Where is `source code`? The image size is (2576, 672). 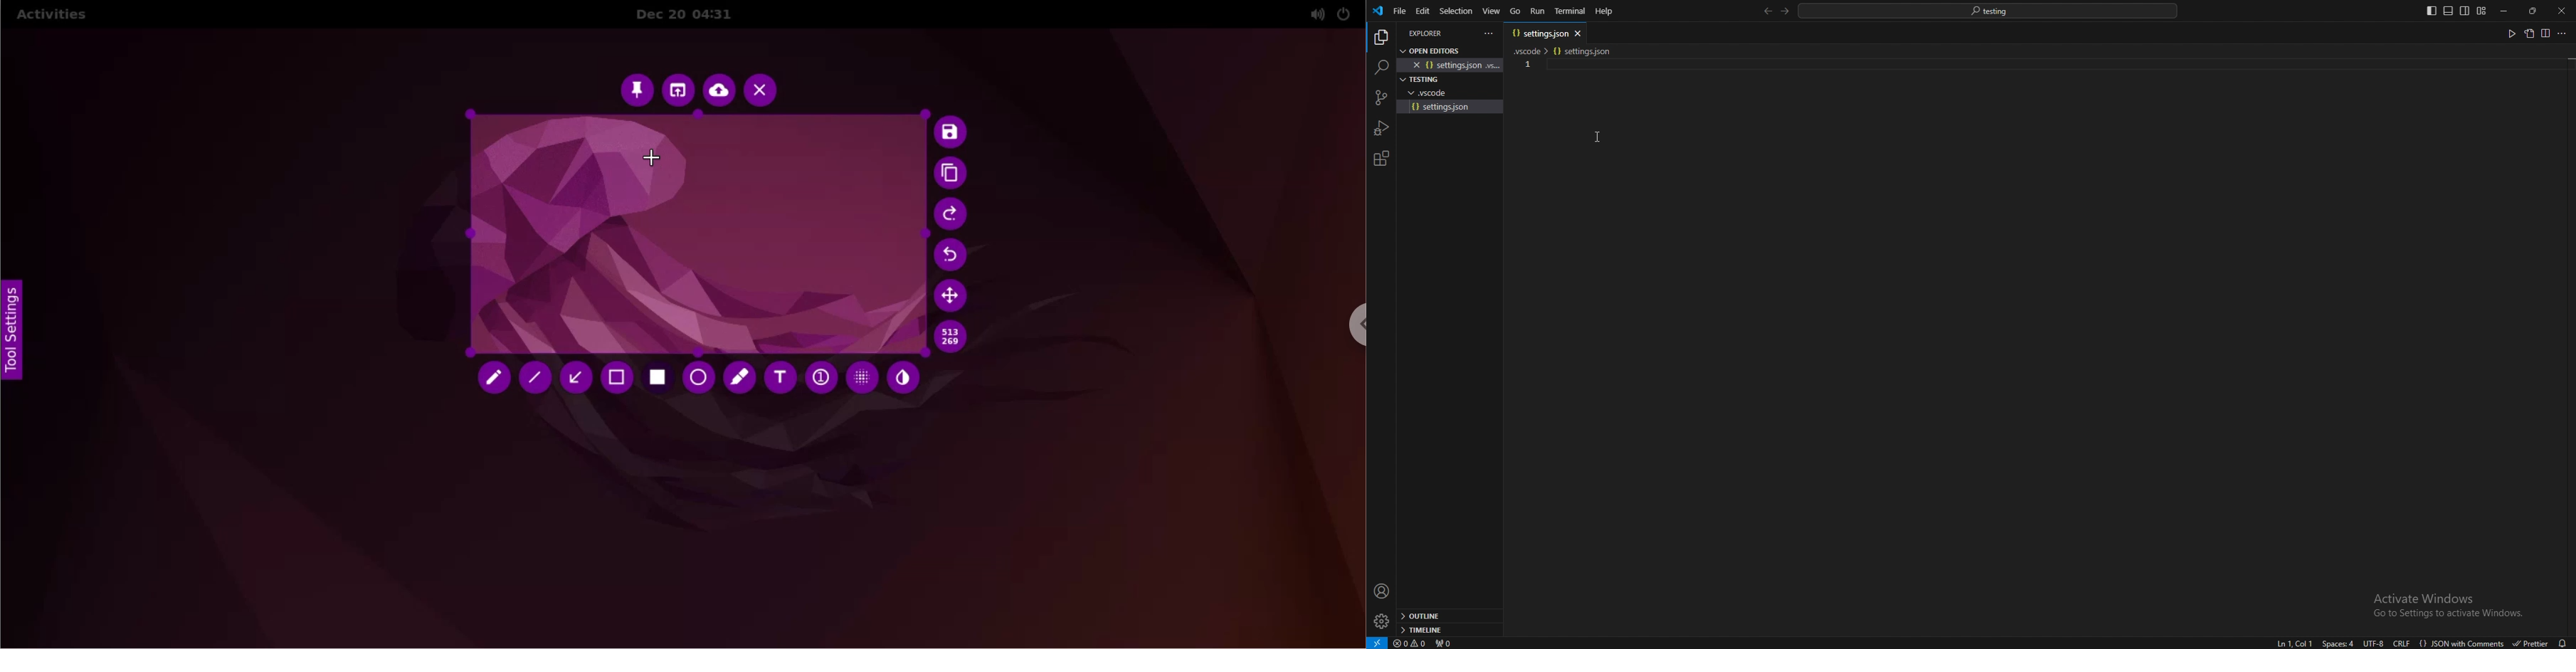
source code is located at coordinates (1380, 98).